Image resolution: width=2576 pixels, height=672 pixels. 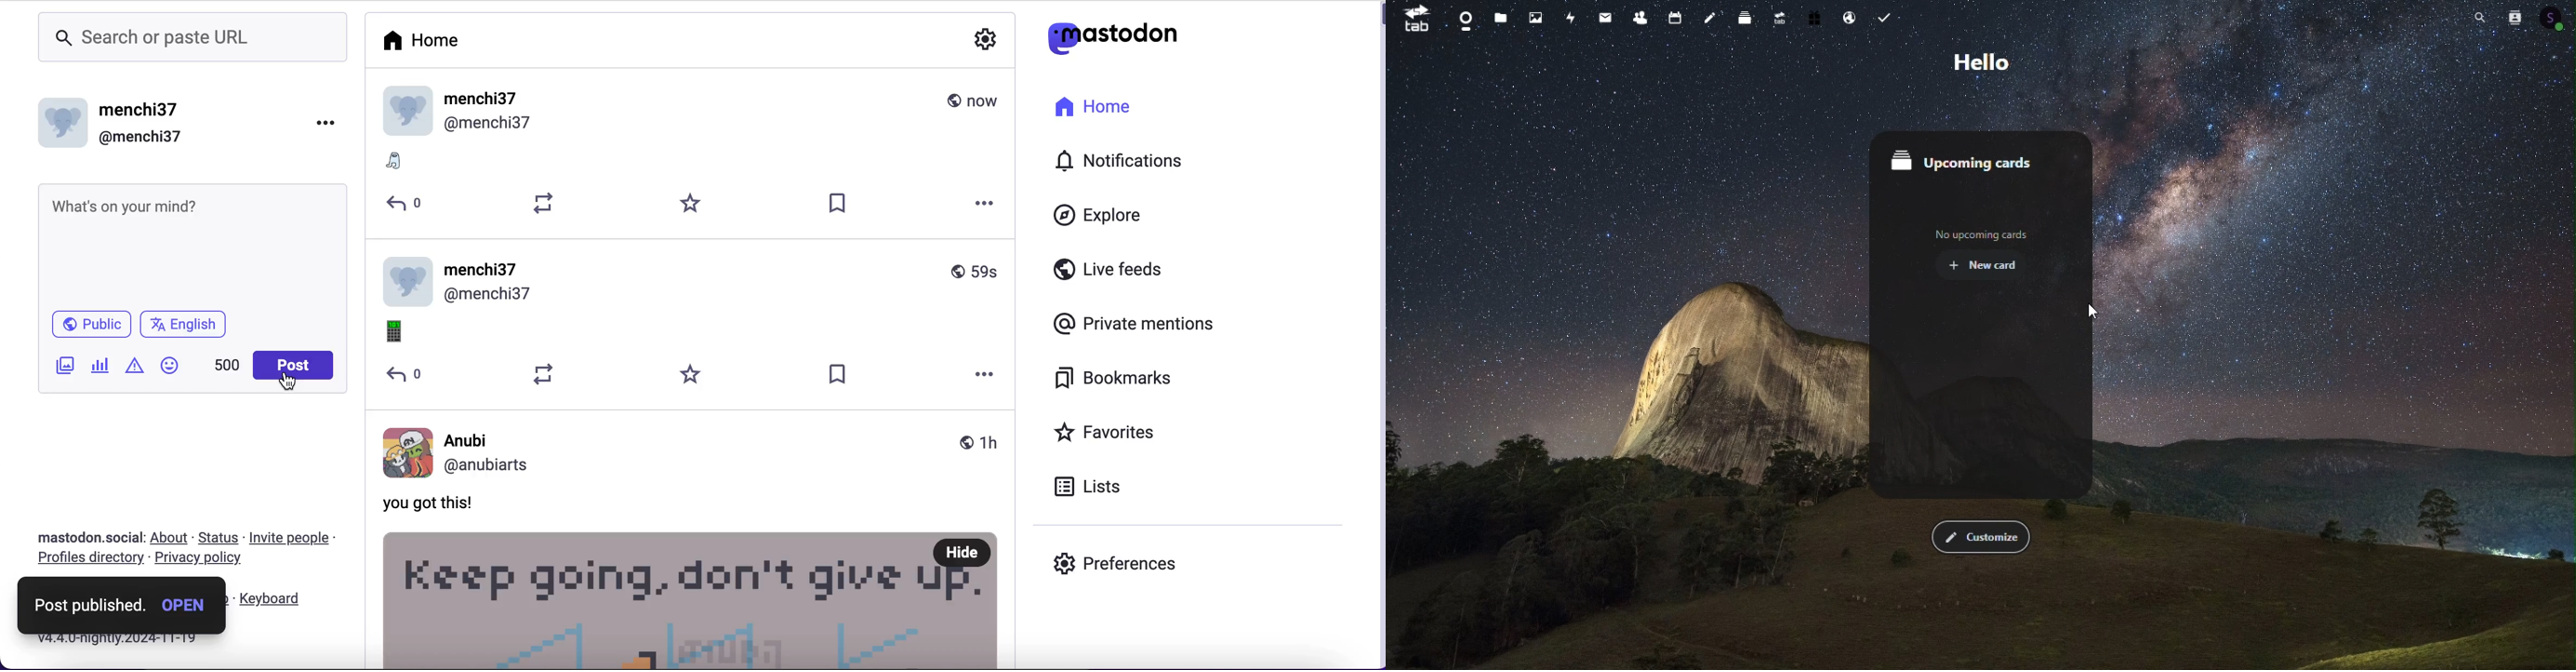 I want to click on Email hosting, so click(x=1849, y=14).